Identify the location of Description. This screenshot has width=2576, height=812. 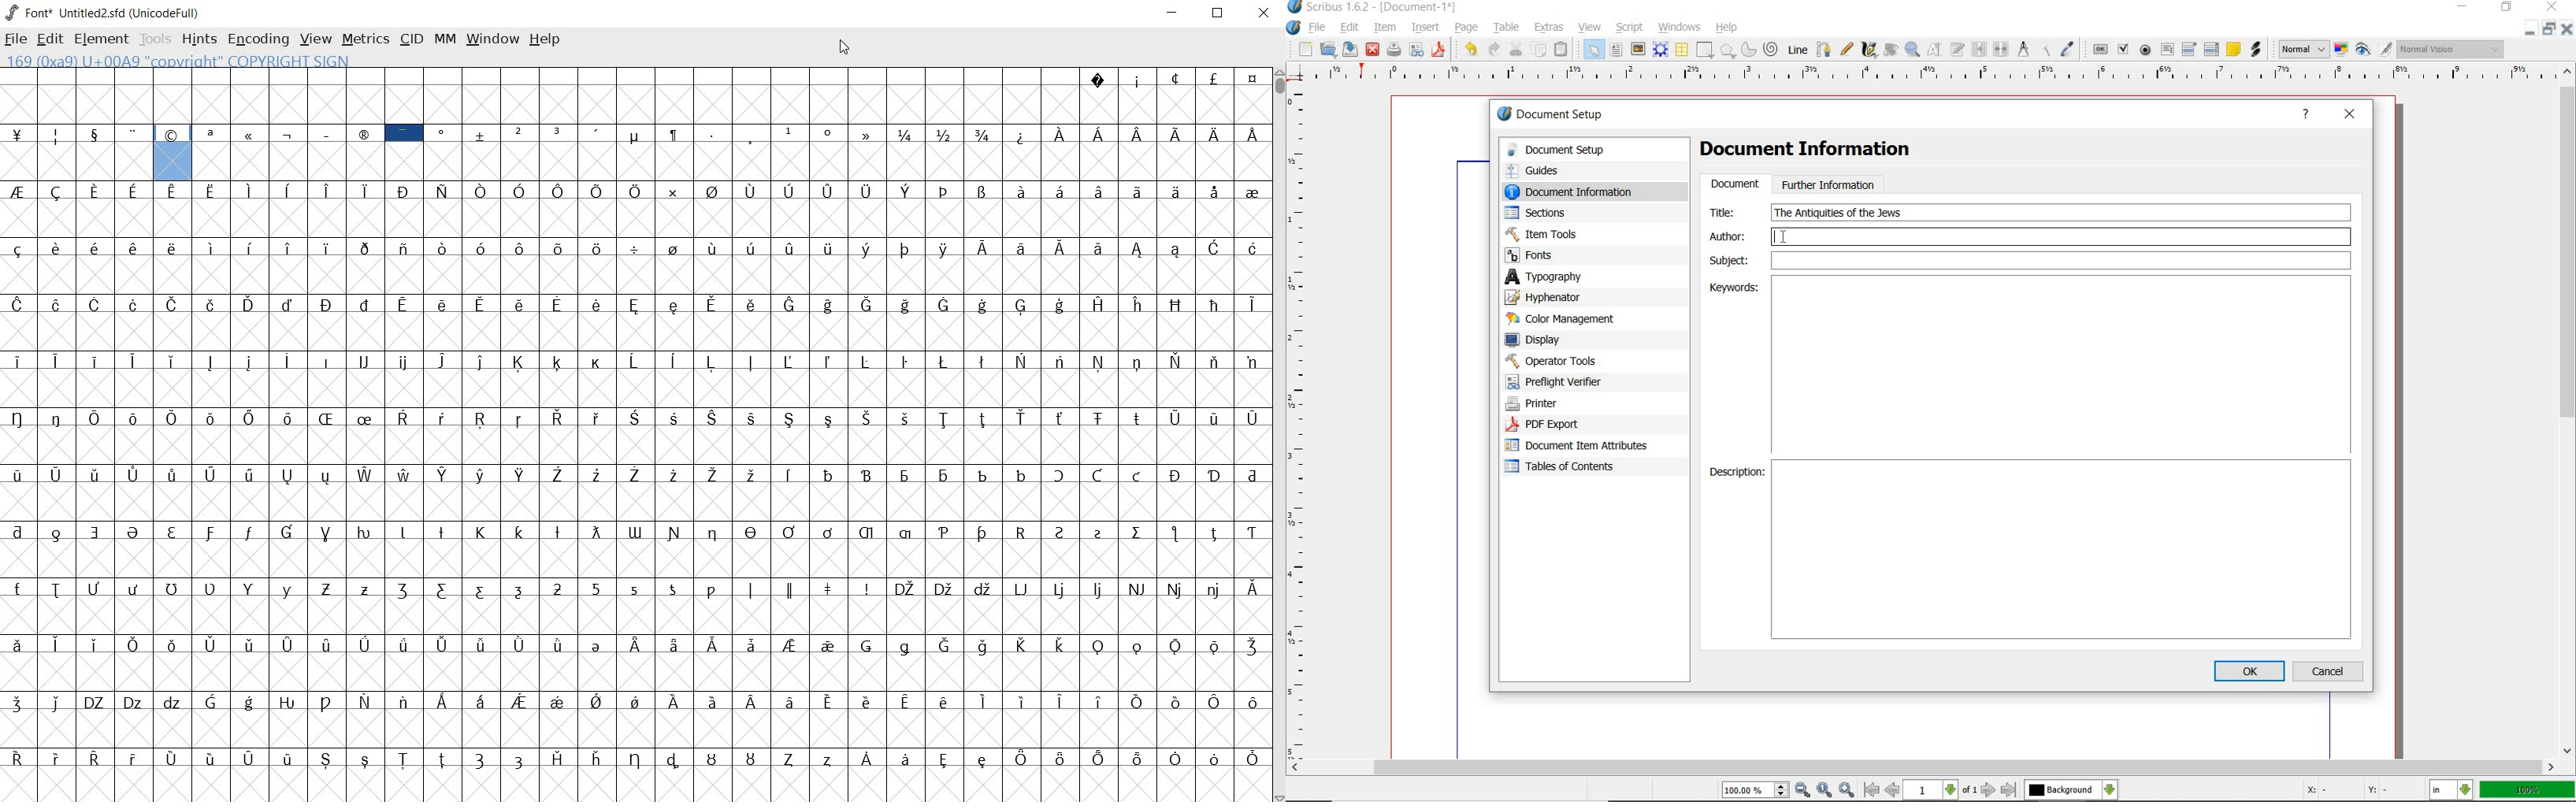
(2062, 550).